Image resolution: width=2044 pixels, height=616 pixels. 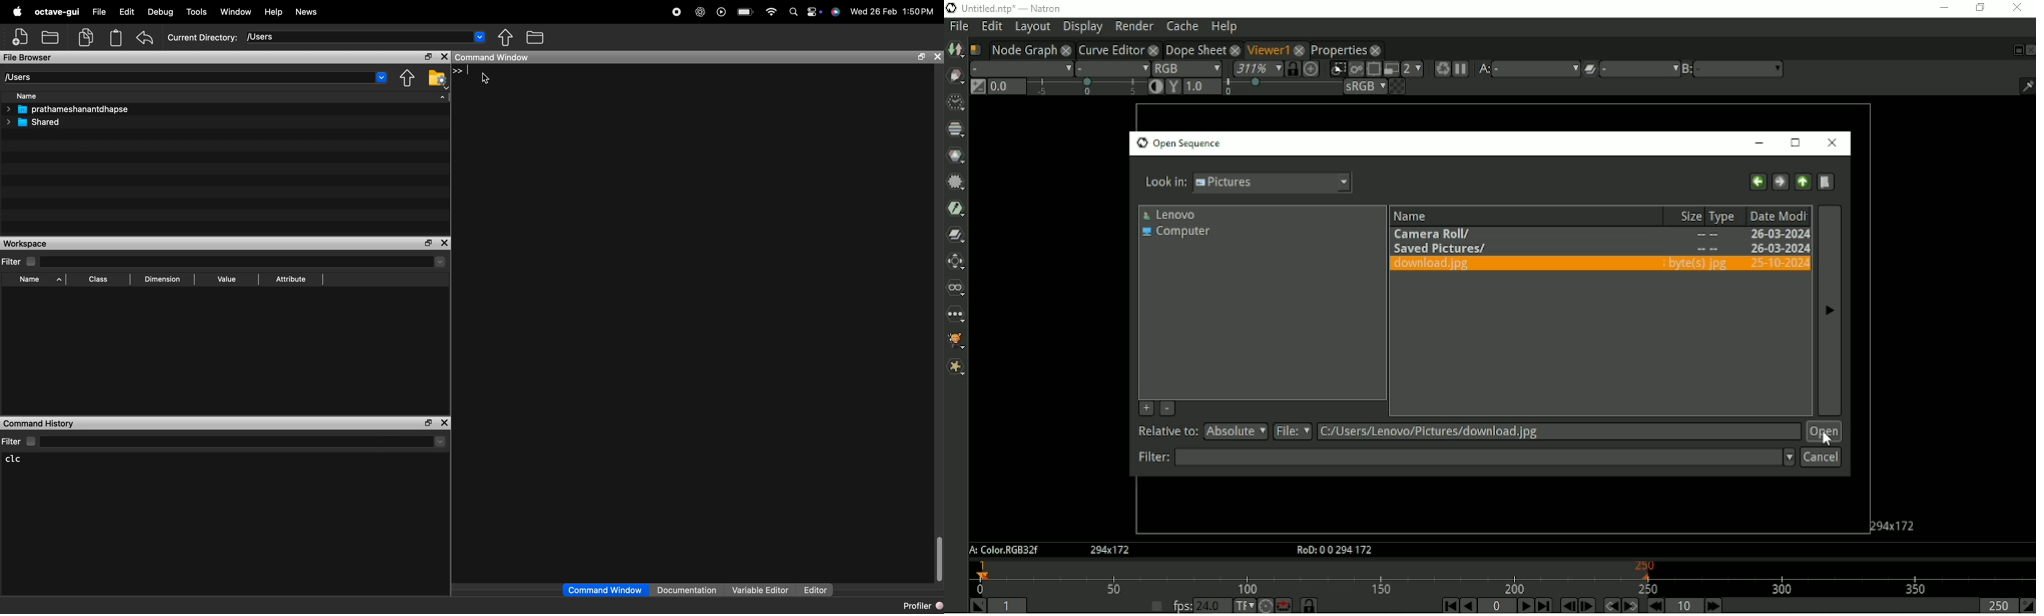 What do you see at coordinates (689, 590) in the screenshot?
I see `Documentation` at bounding box center [689, 590].